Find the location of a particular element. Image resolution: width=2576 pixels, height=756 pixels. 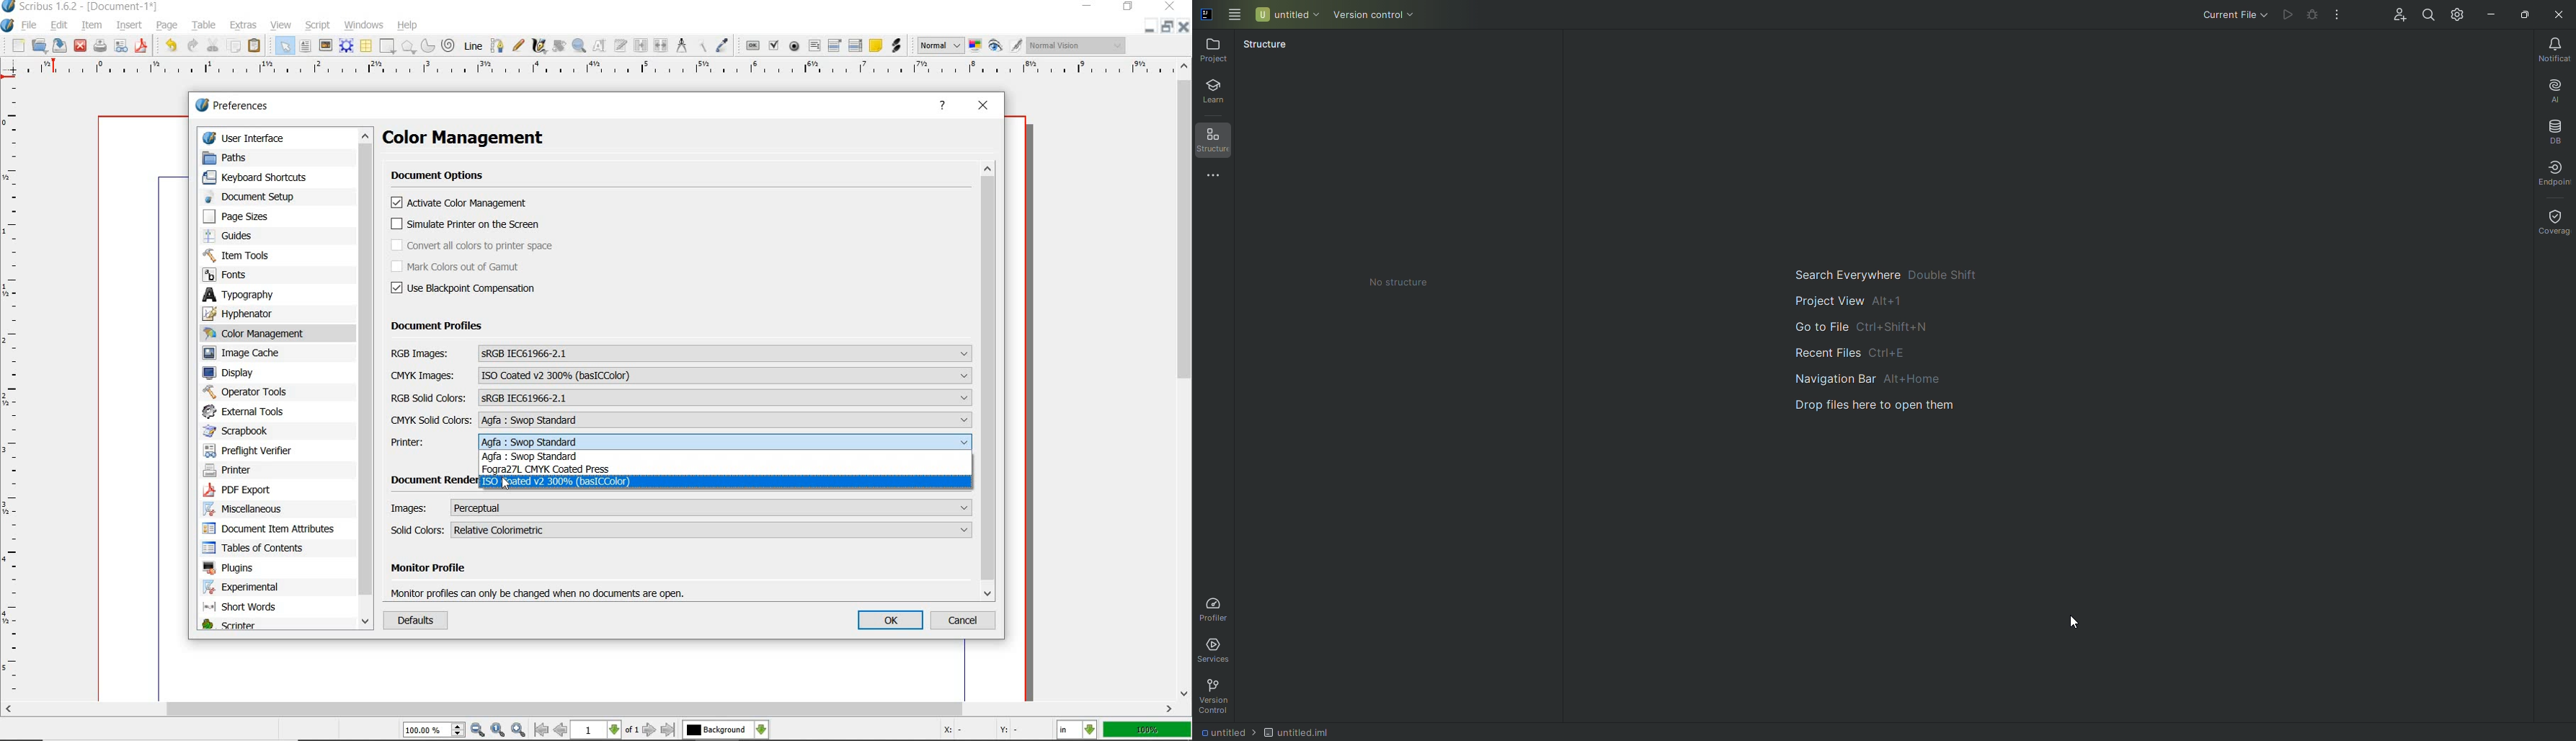

cursor is located at coordinates (508, 485).